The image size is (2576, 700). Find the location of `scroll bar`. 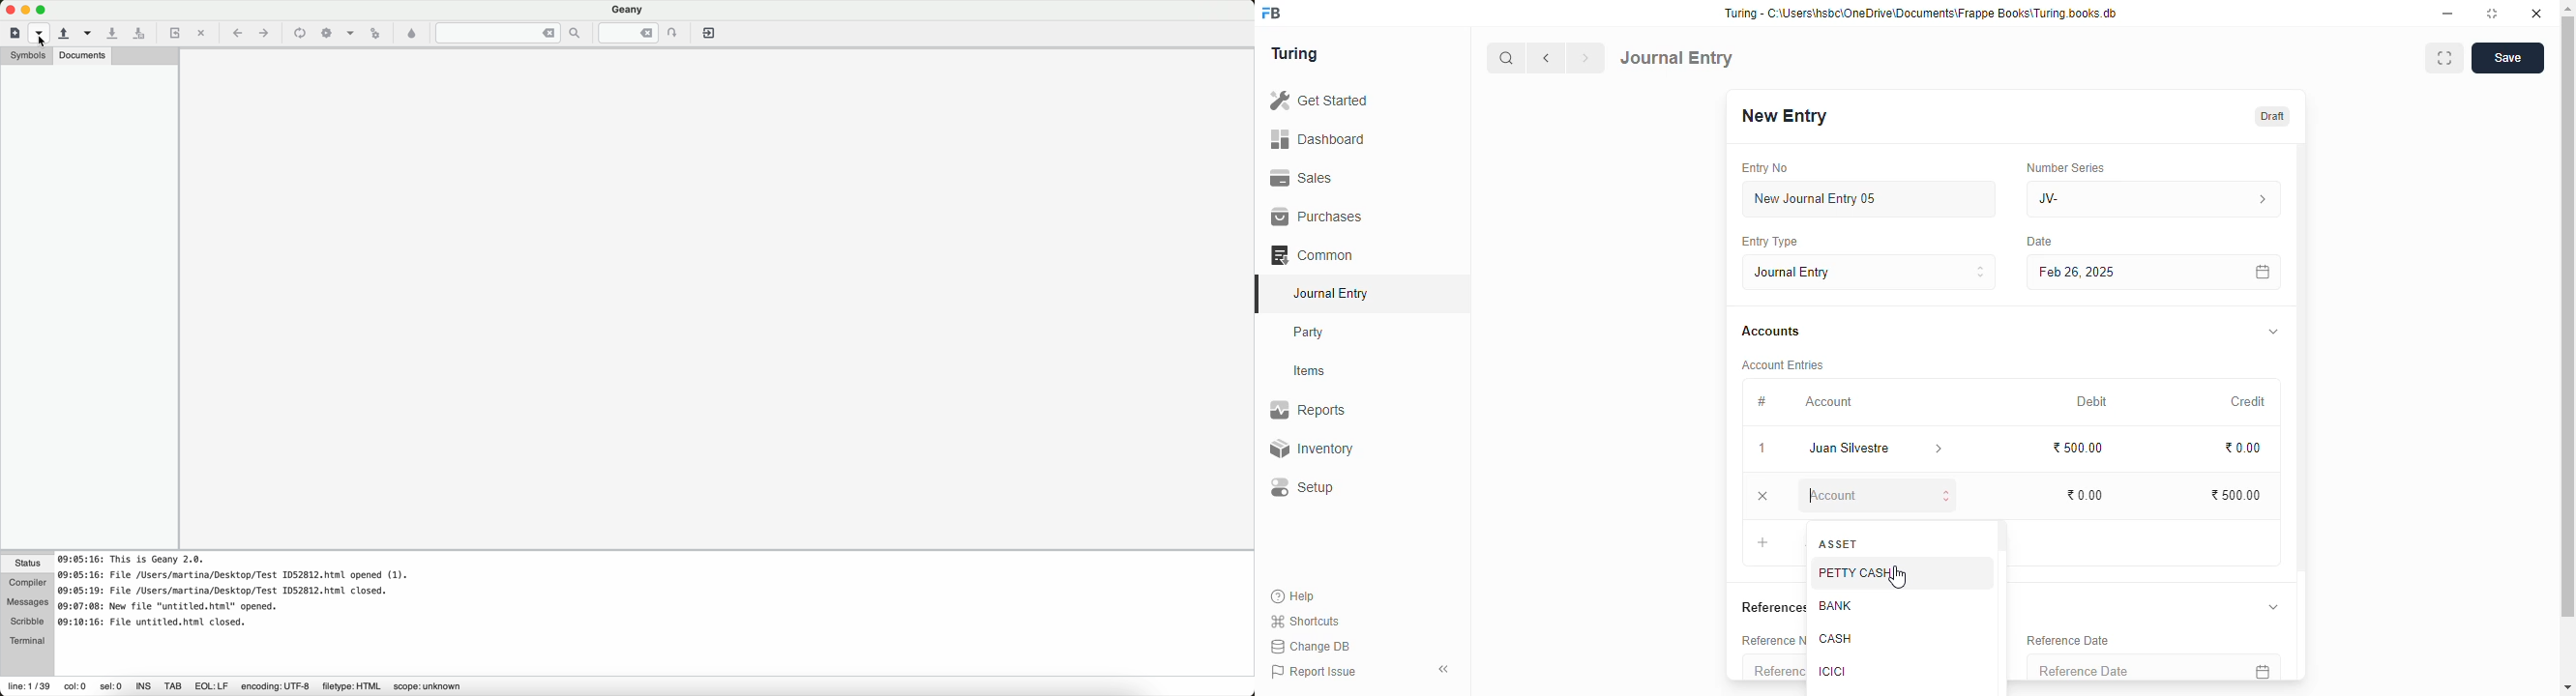

scroll bar is located at coordinates (2004, 602).